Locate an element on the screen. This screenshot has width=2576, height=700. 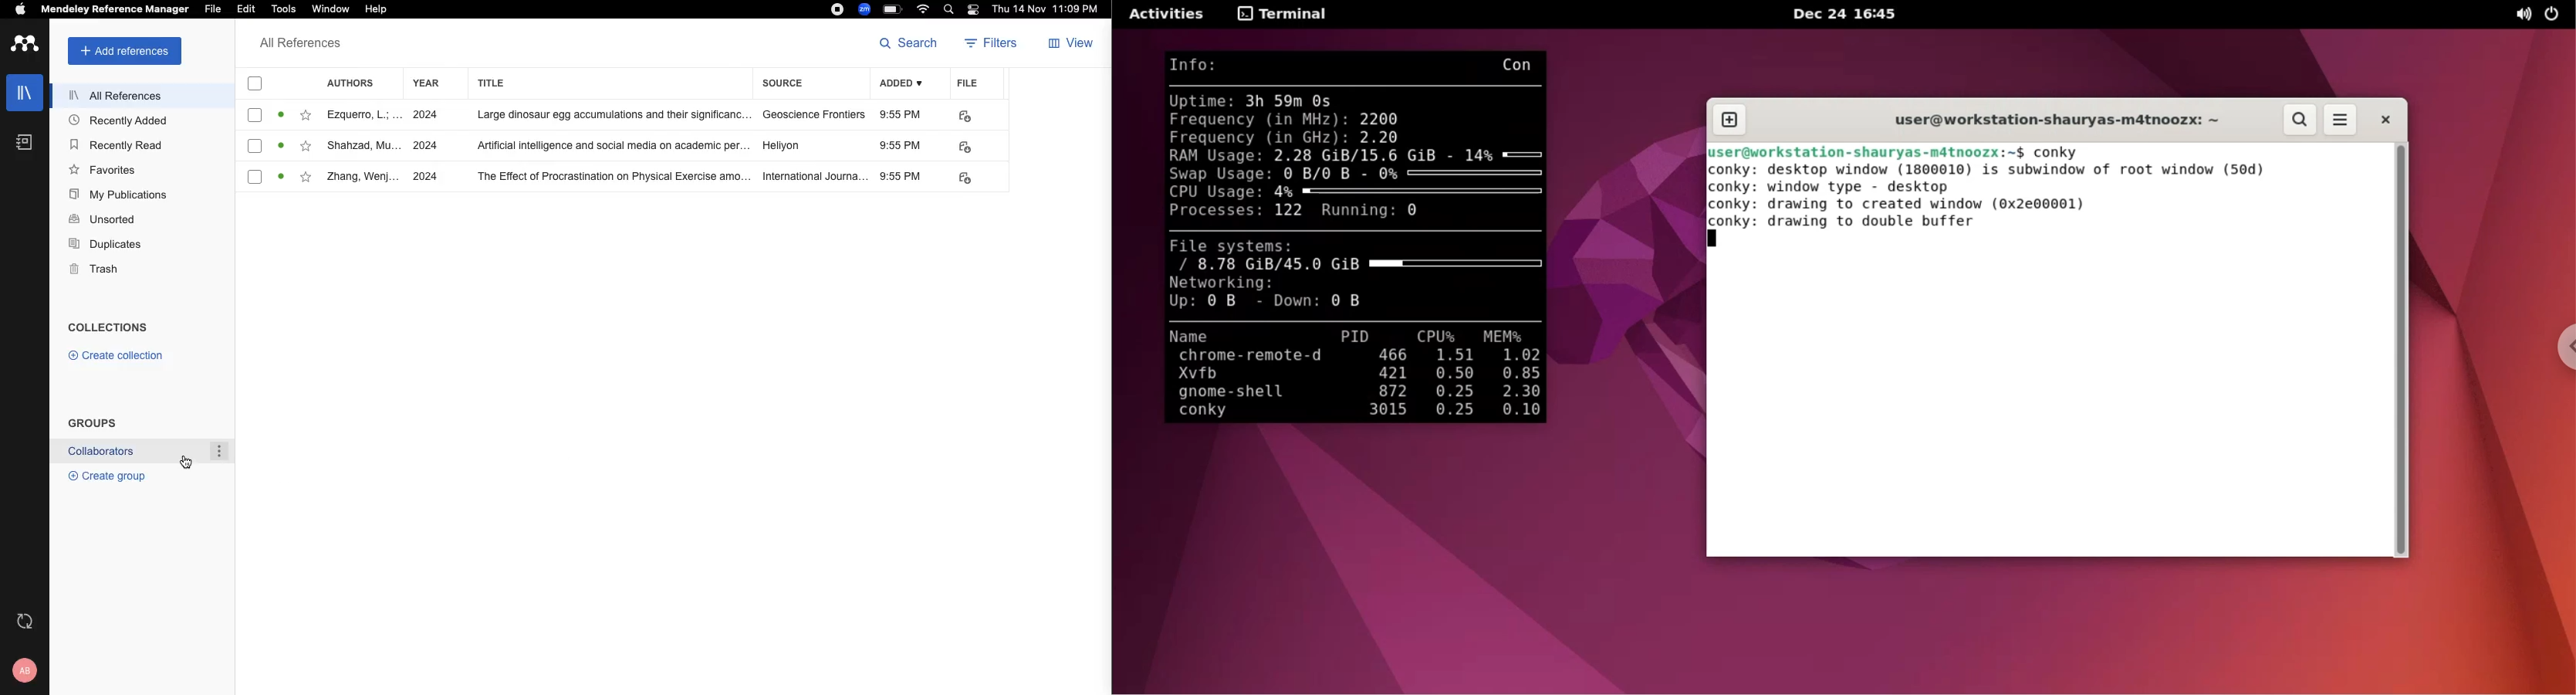
link to file is located at coordinates (965, 148).